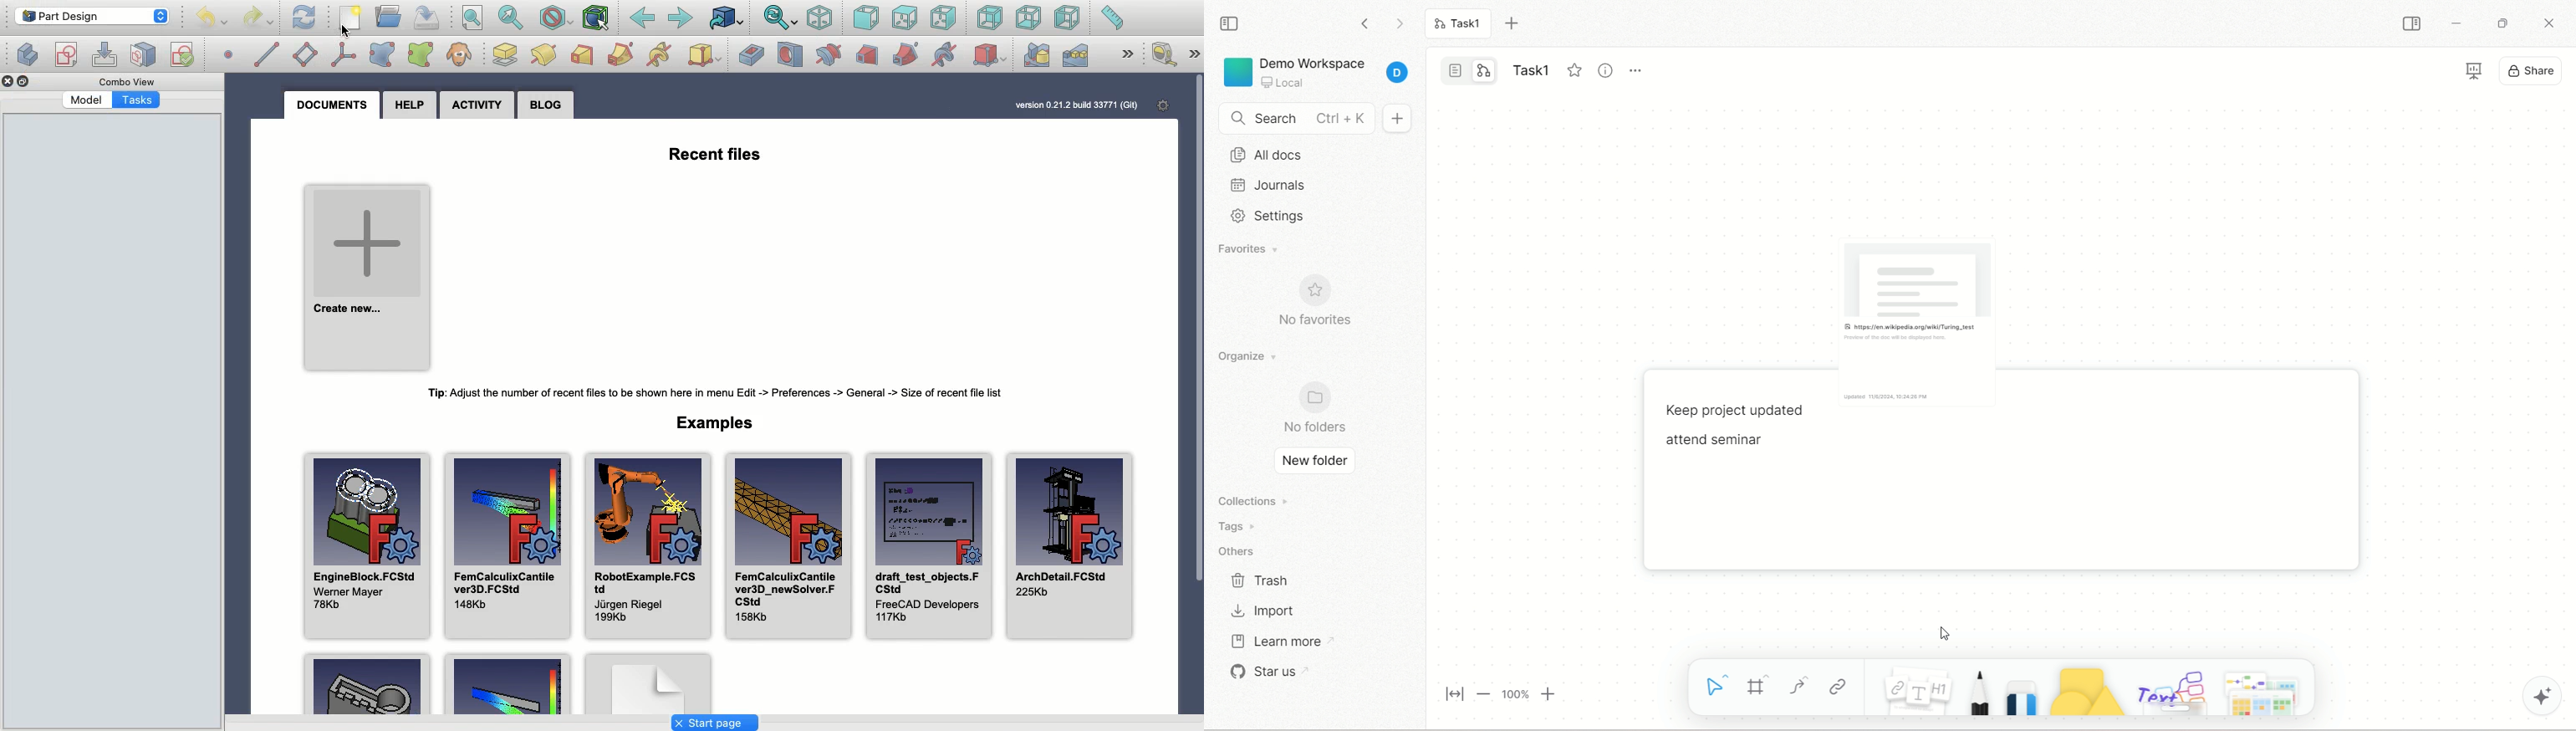 This screenshot has width=2576, height=756. Describe the element at coordinates (138, 100) in the screenshot. I see `Tasks` at that location.